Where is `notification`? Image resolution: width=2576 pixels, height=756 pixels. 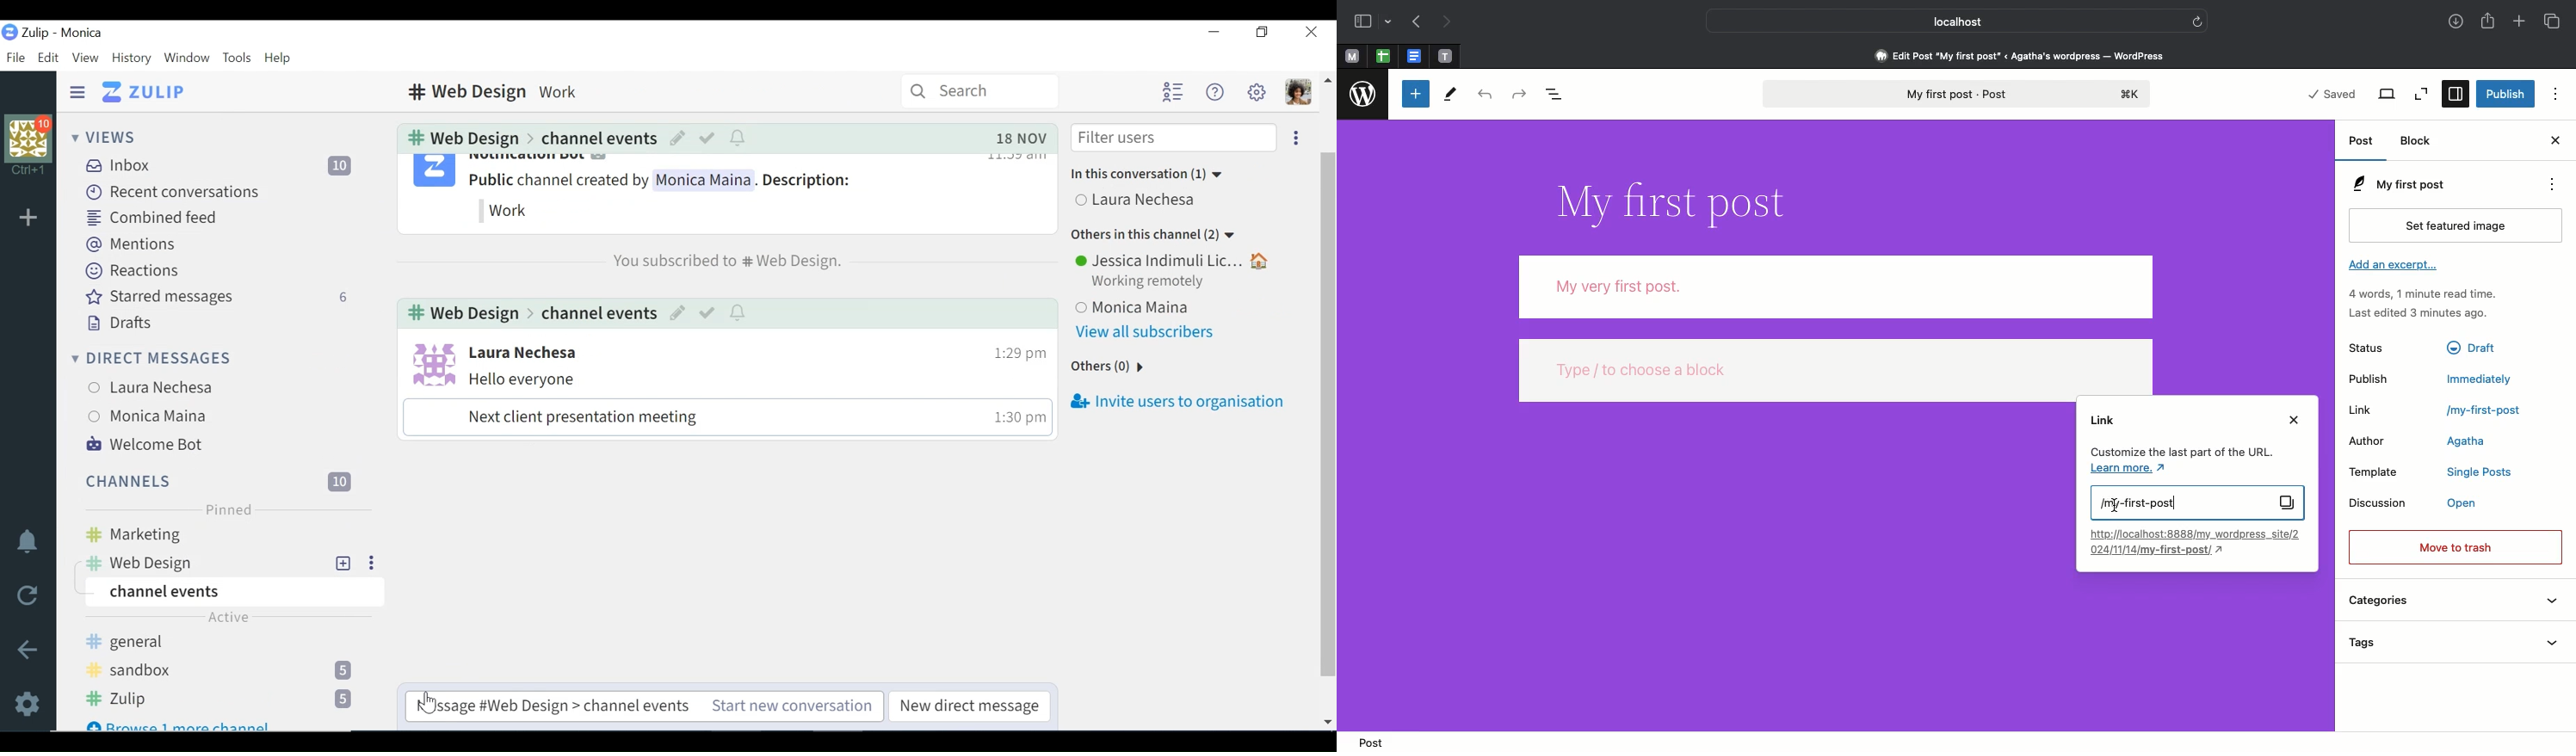 notification is located at coordinates (739, 313).